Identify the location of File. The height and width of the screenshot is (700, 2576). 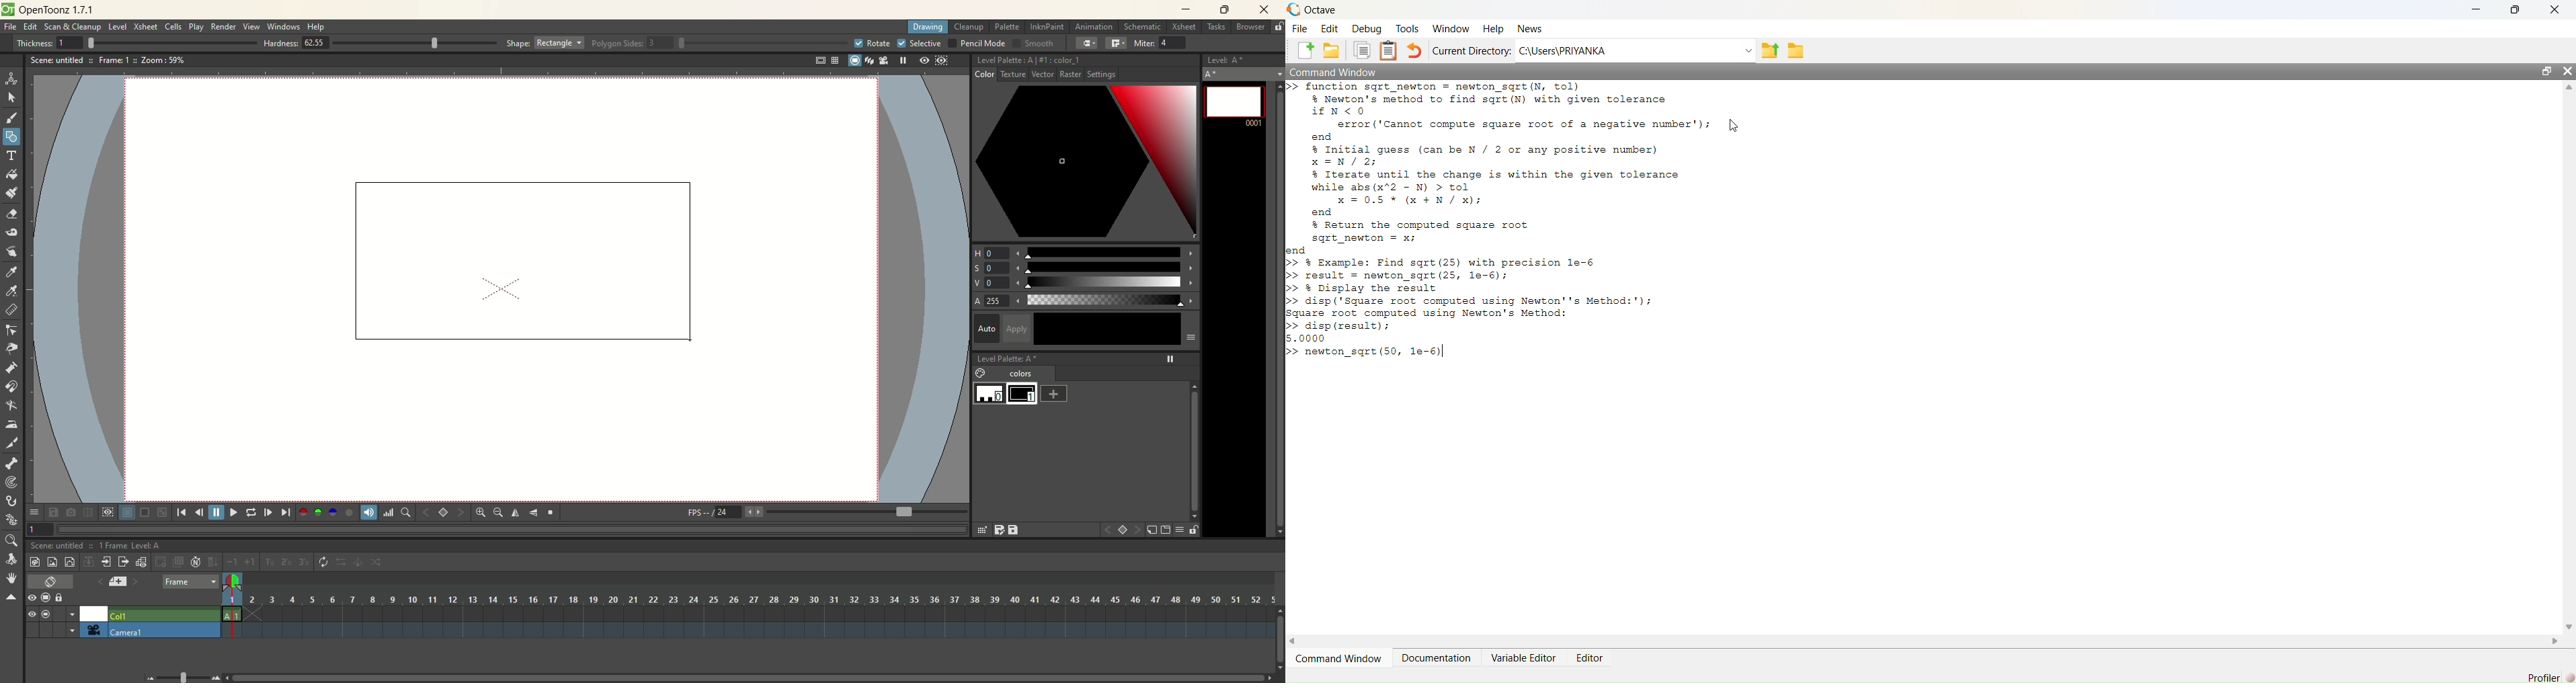
(1300, 30).